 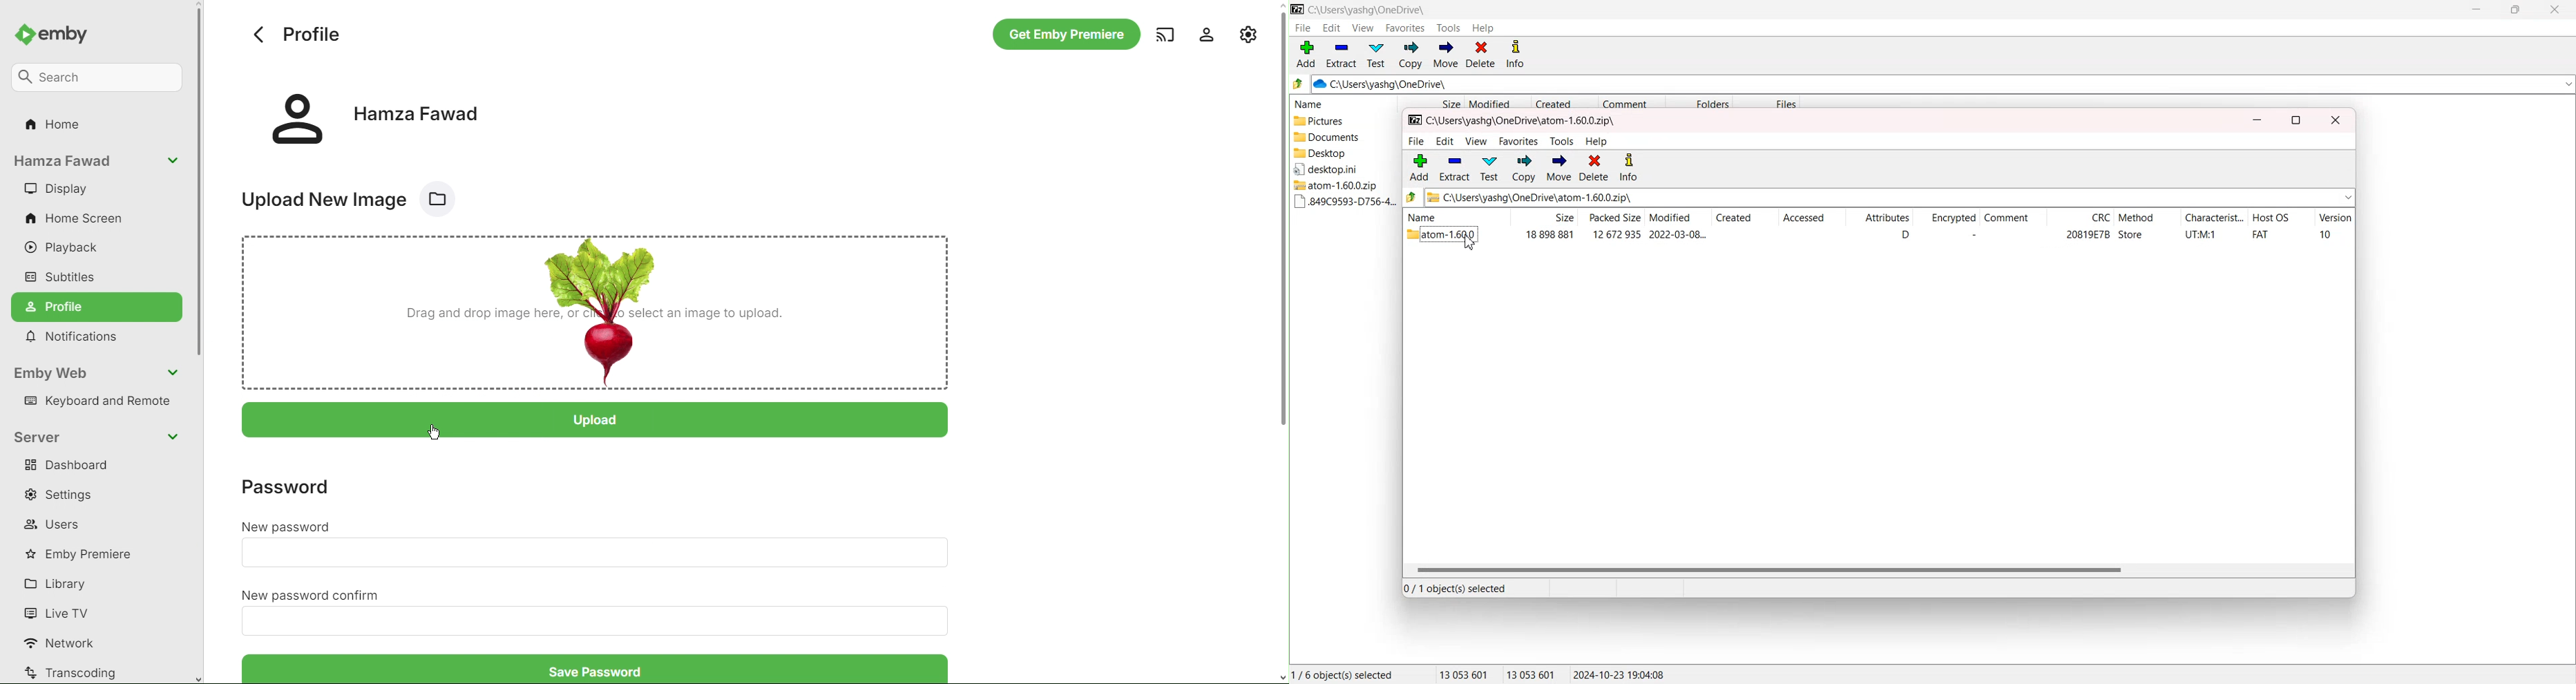 What do you see at coordinates (598, 312) in the screenshot?
I see `Image` at bounding box center [598, 312].